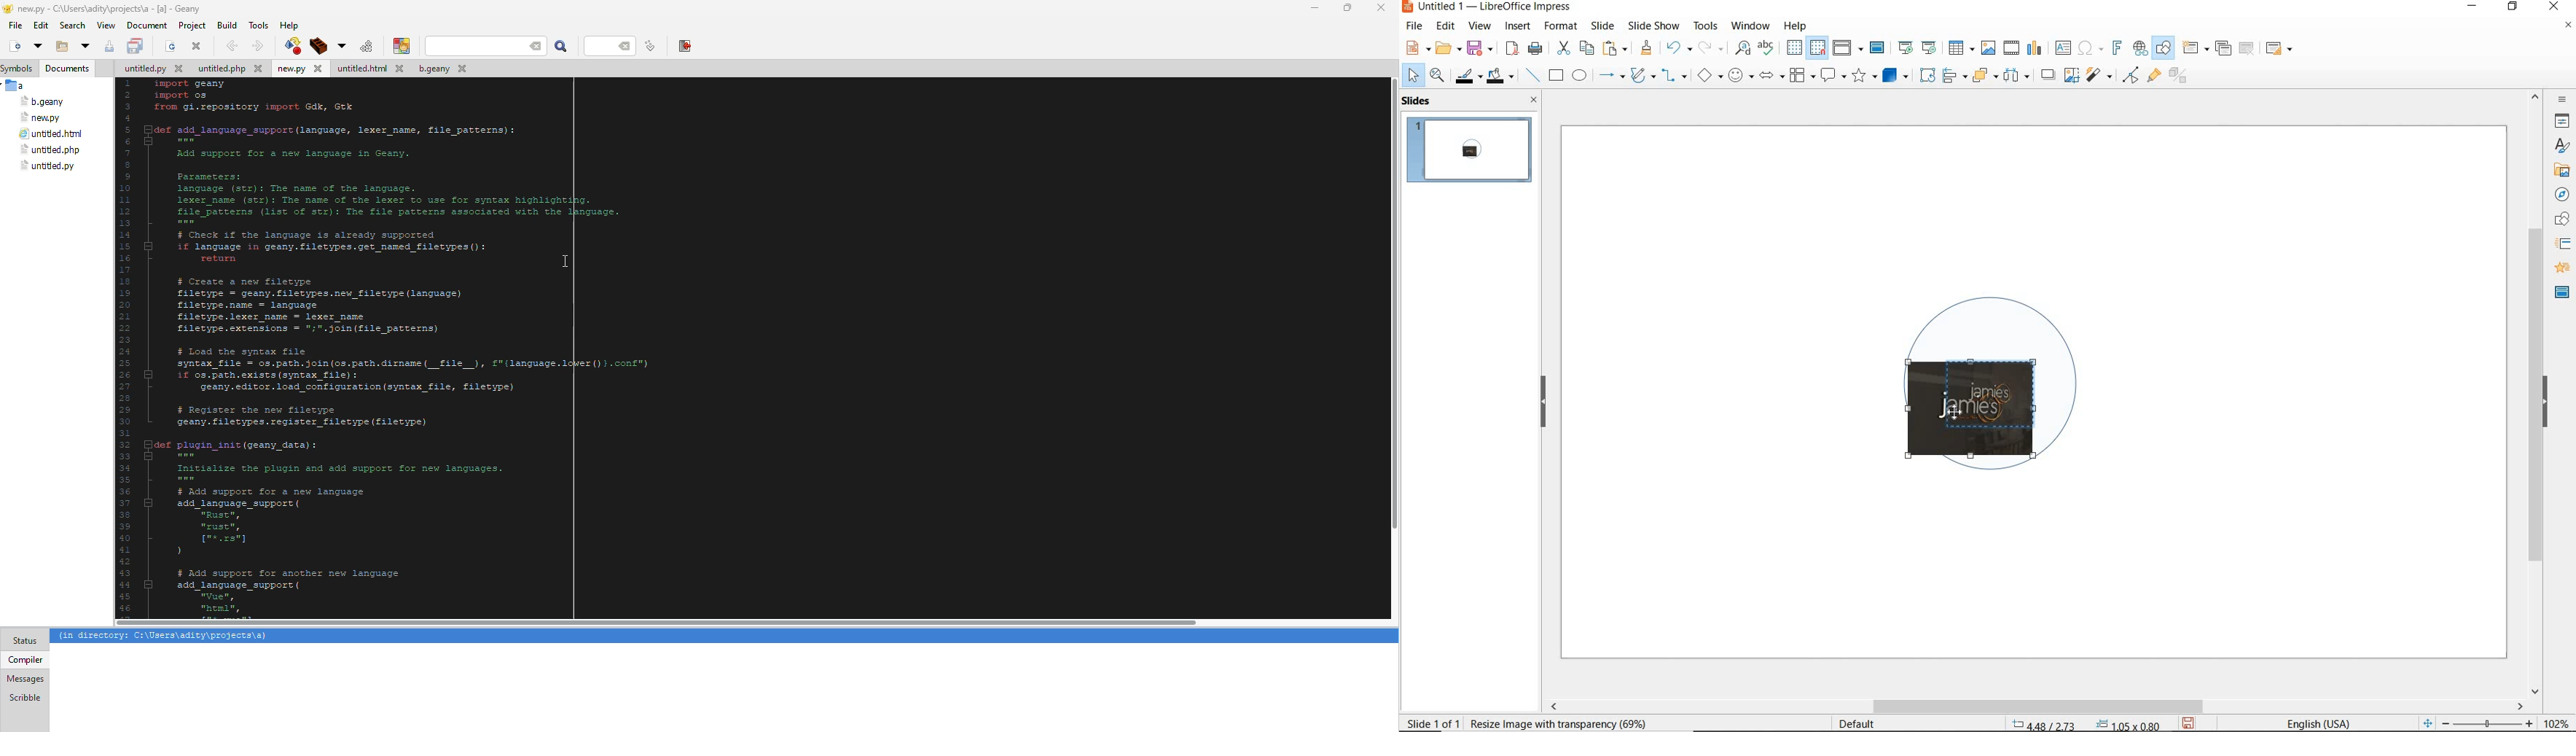  I want to click on fill color, so click(1502, 76).